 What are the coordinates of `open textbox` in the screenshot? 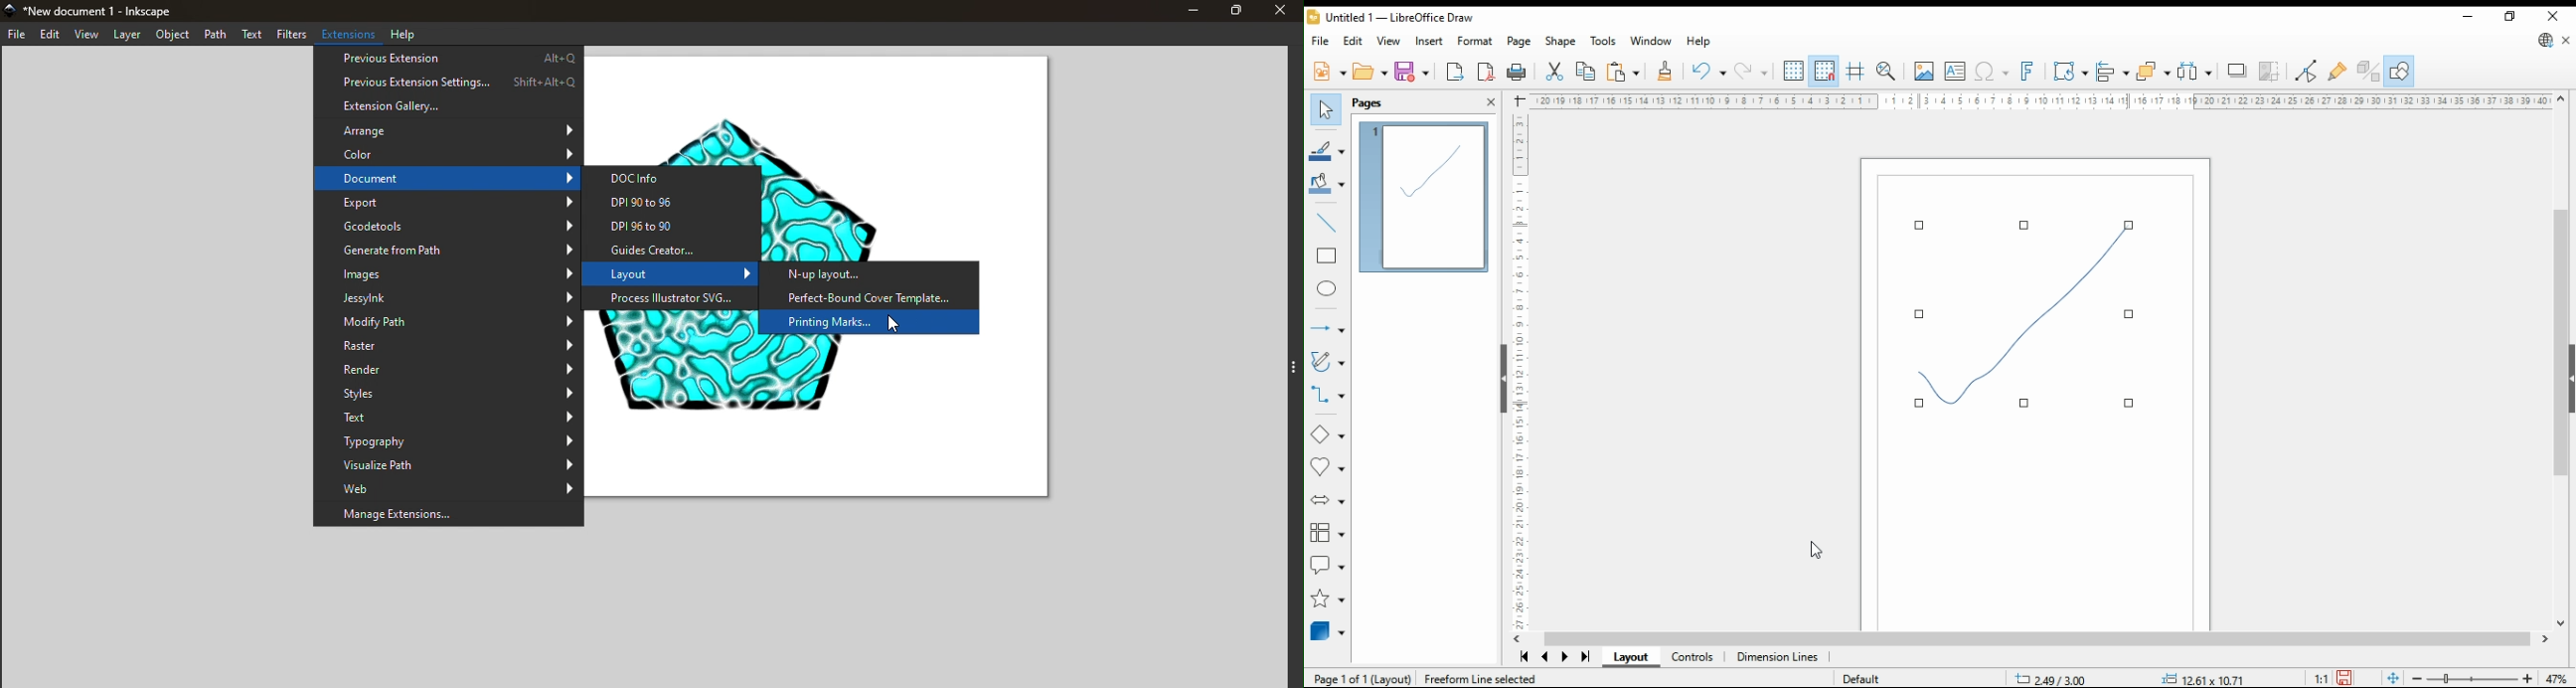 It's located at (1956, 72).